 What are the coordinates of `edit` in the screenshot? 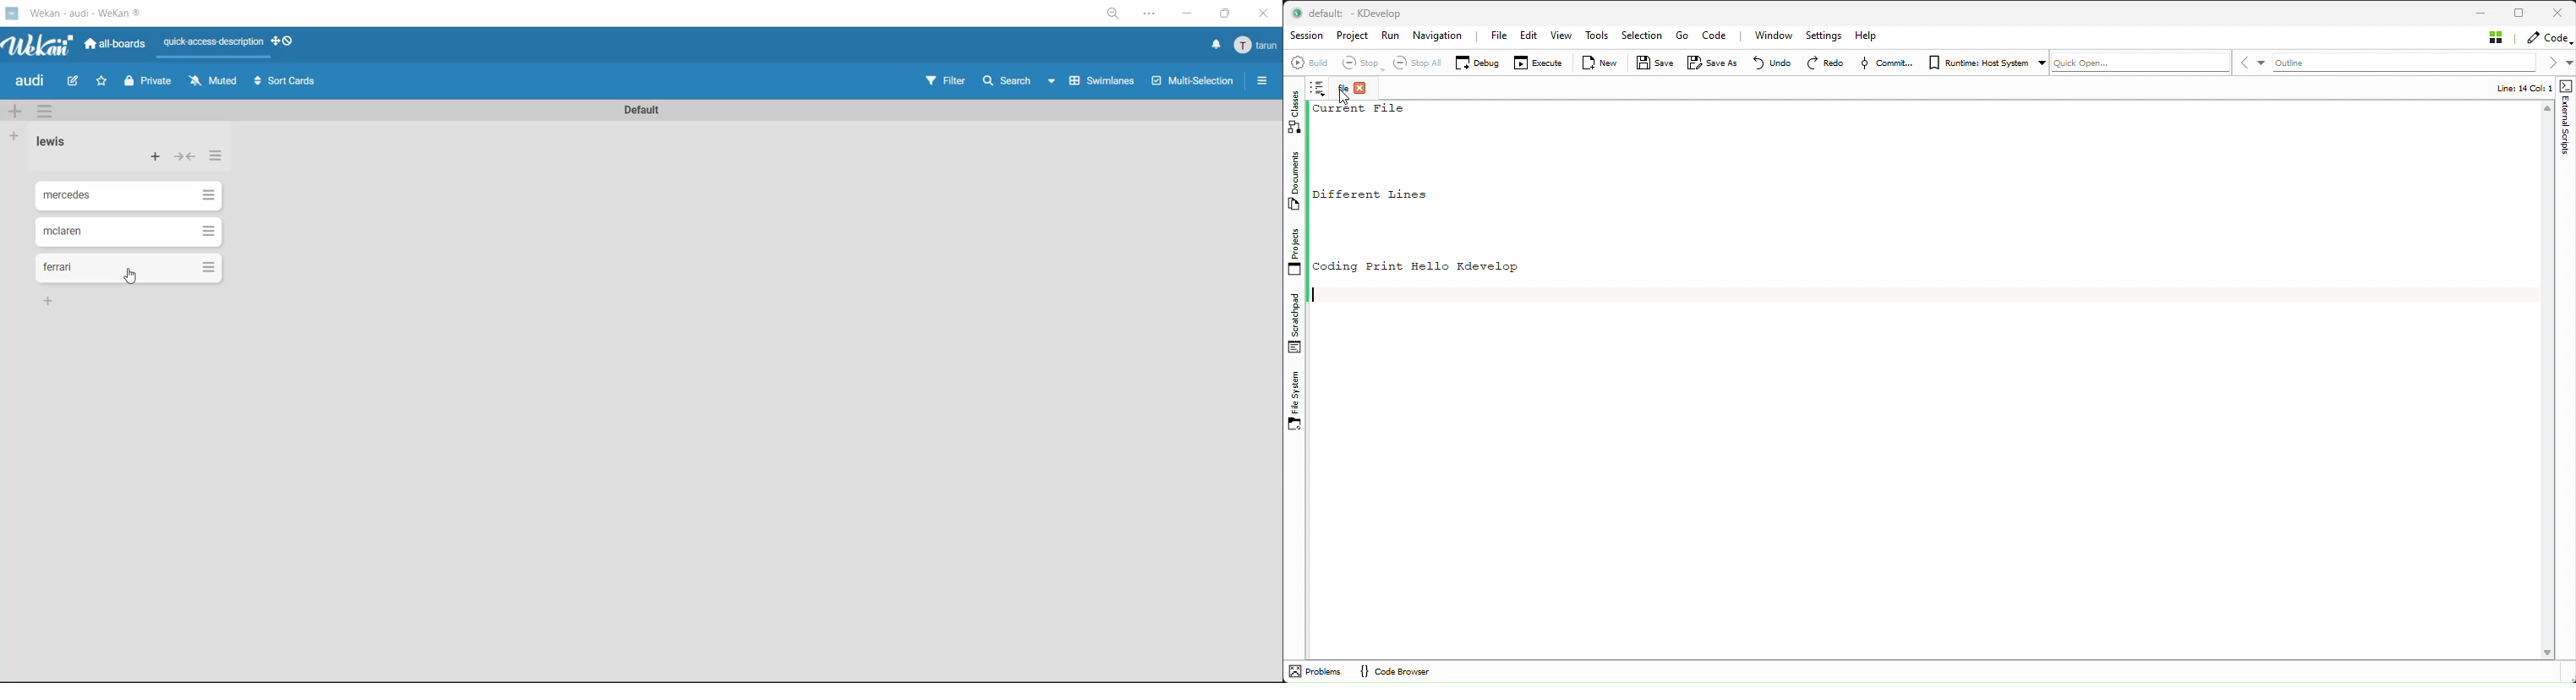 It's located at (76, 82).